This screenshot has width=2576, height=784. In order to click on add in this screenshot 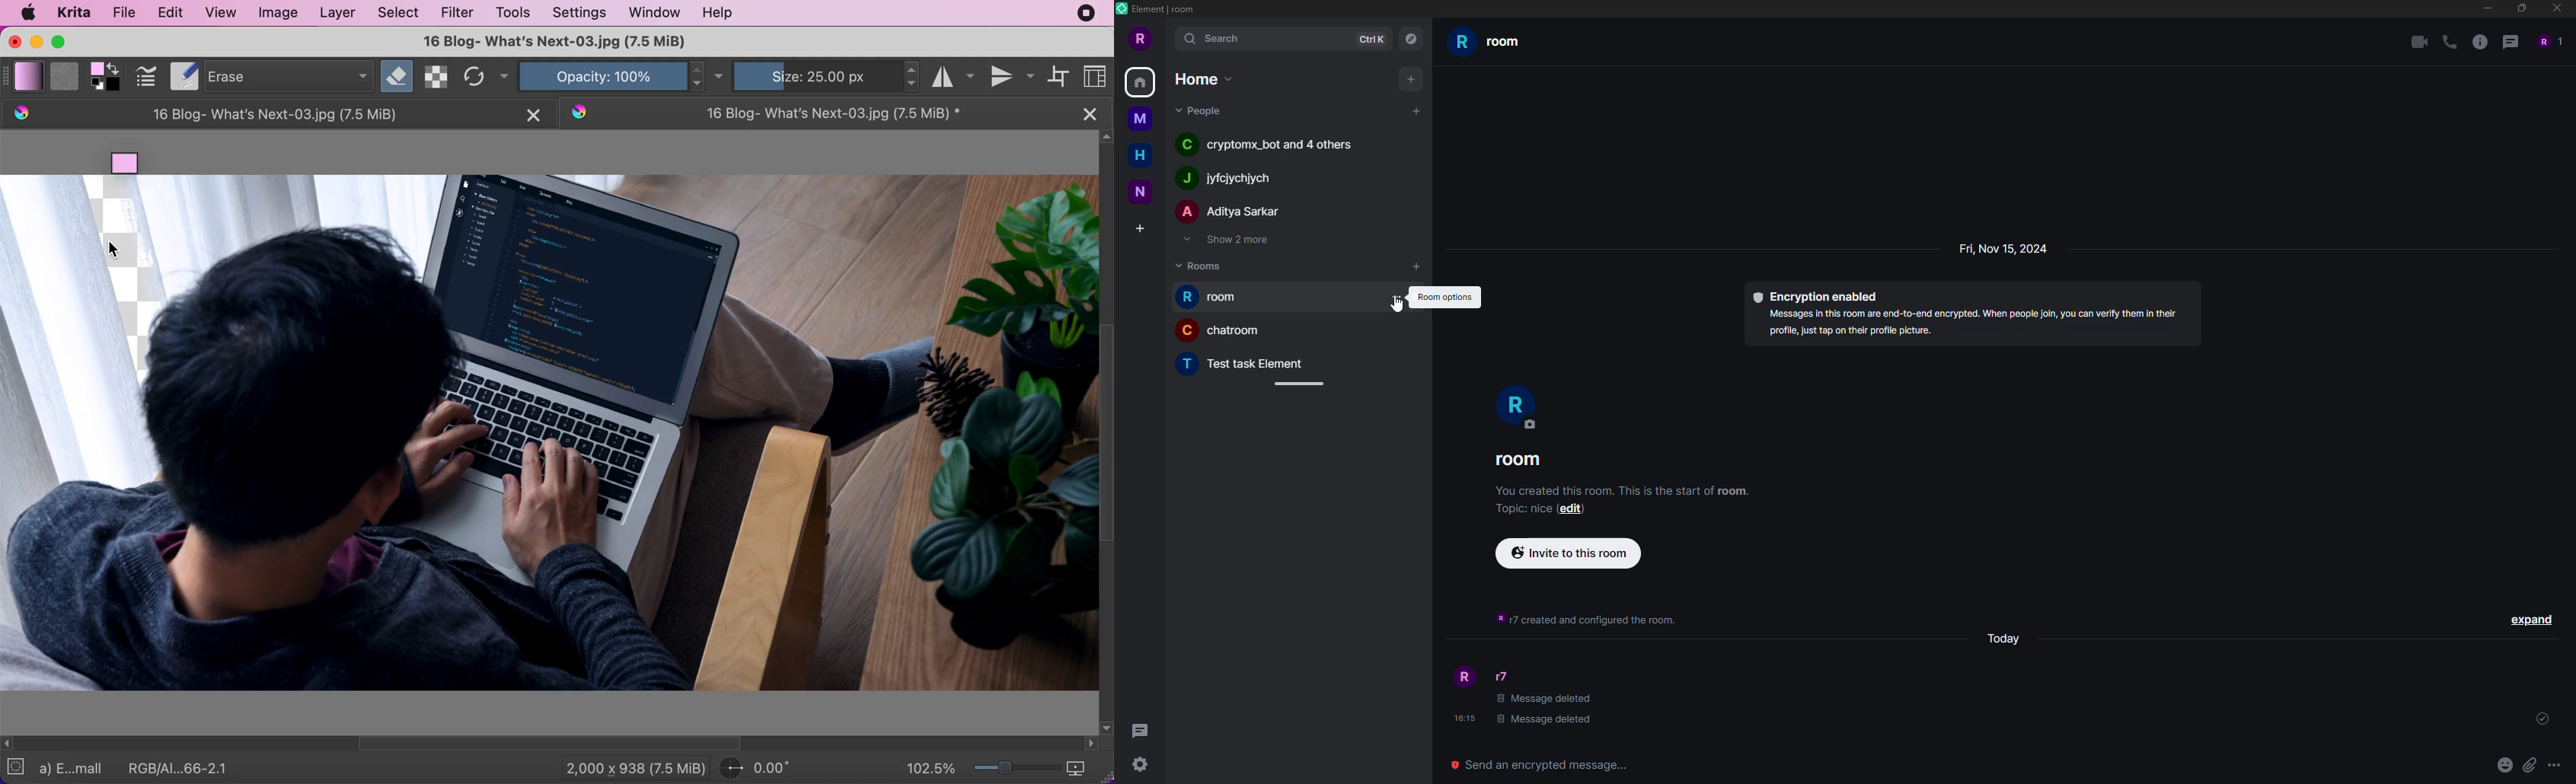, I will do `click(1416, 109)`.